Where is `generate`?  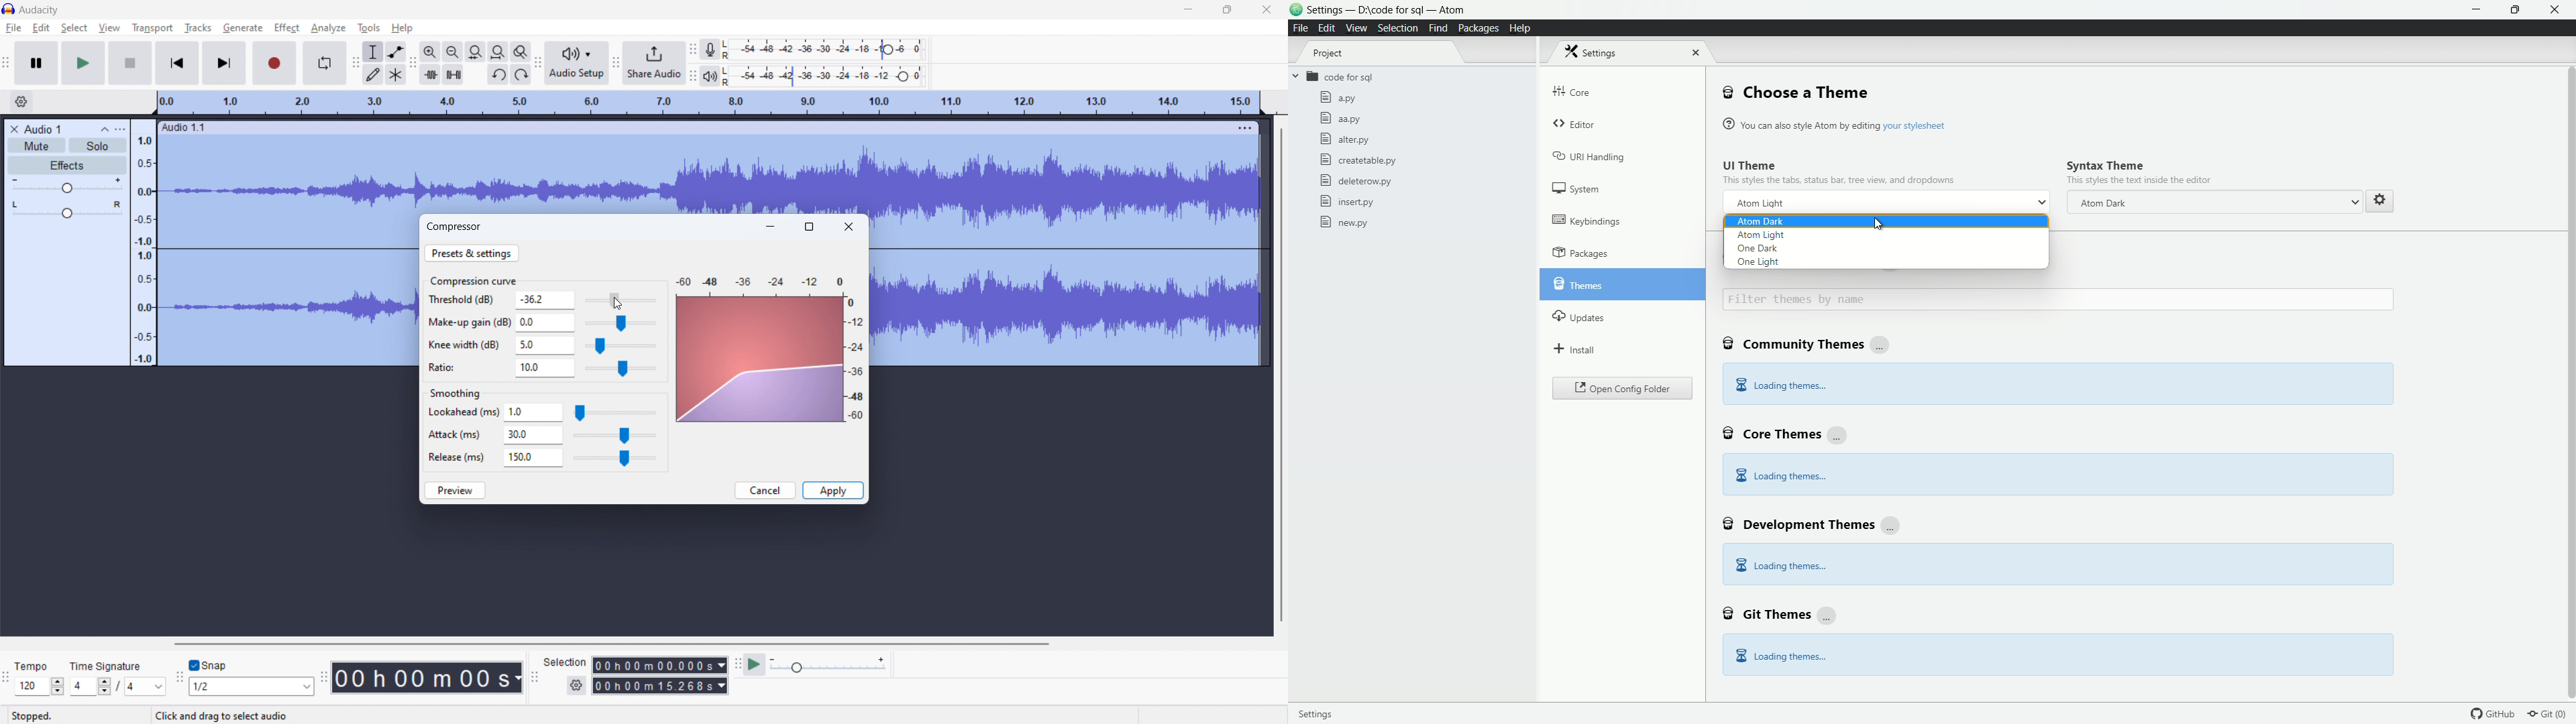
generate is located at coordinates (243, 28).